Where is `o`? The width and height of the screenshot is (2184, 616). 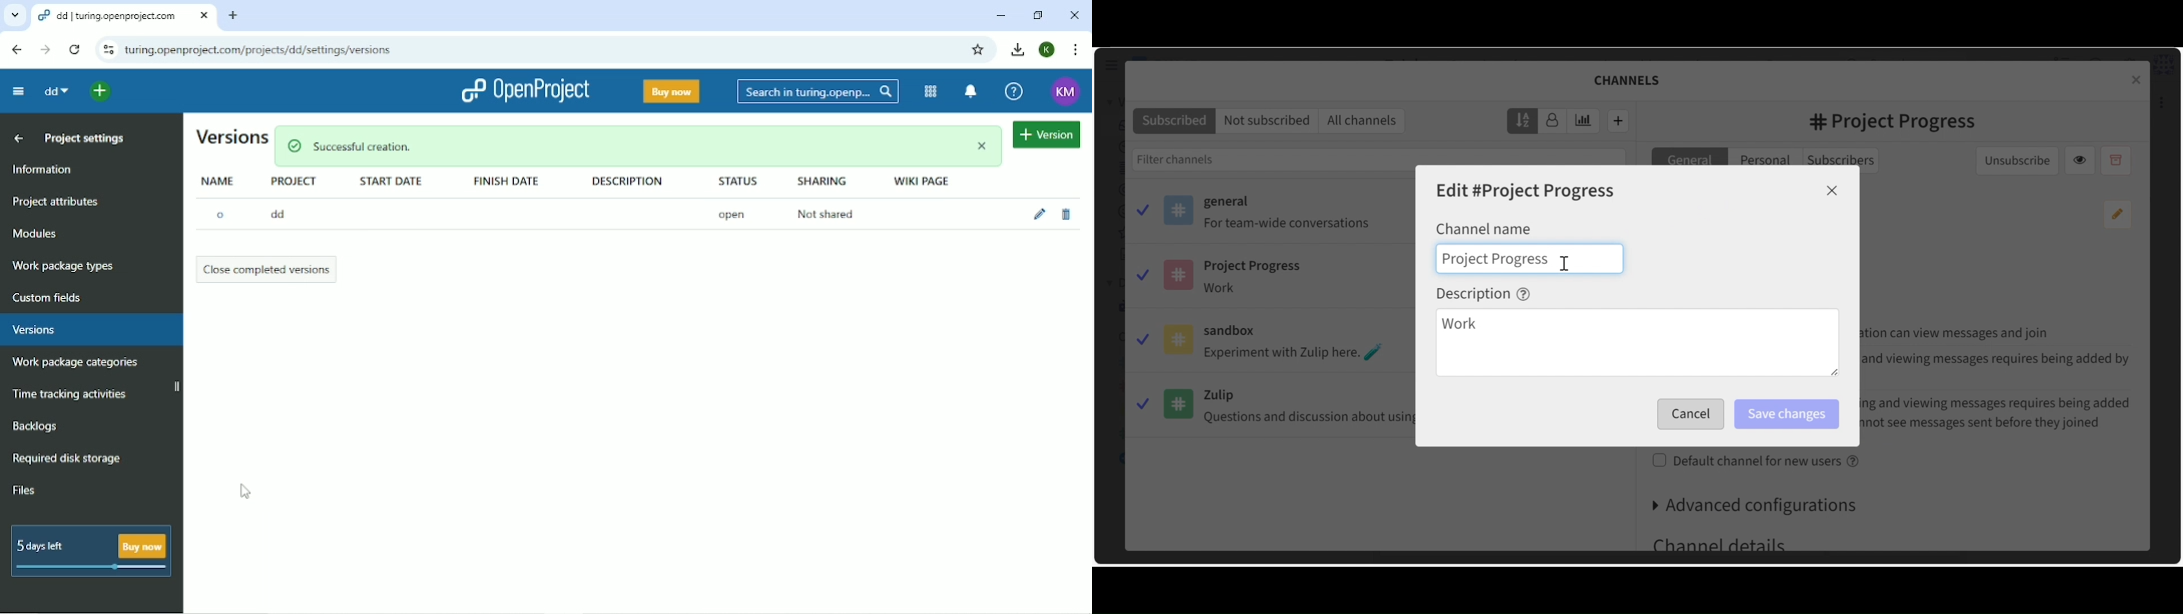 o is located at coordinates (220, 215).